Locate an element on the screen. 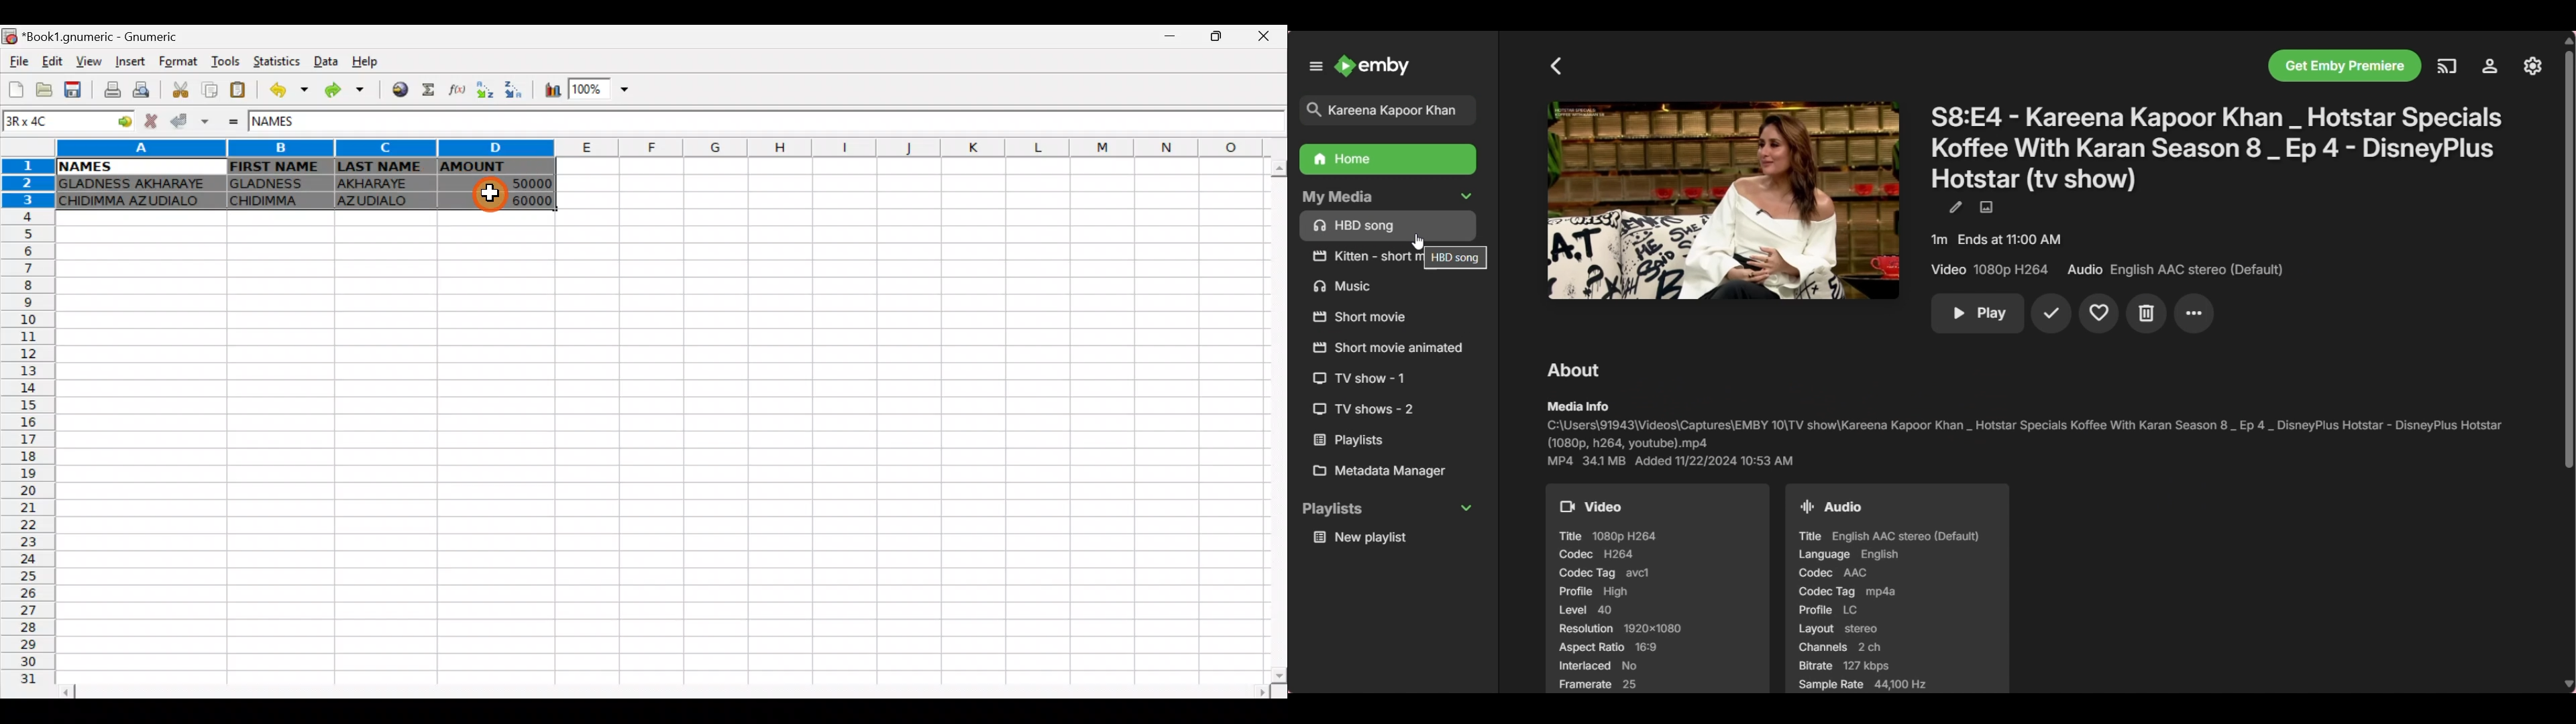 This screenshot has width=2576, height=728. Home folder, highlighted is located at coordinates (1388, 160).